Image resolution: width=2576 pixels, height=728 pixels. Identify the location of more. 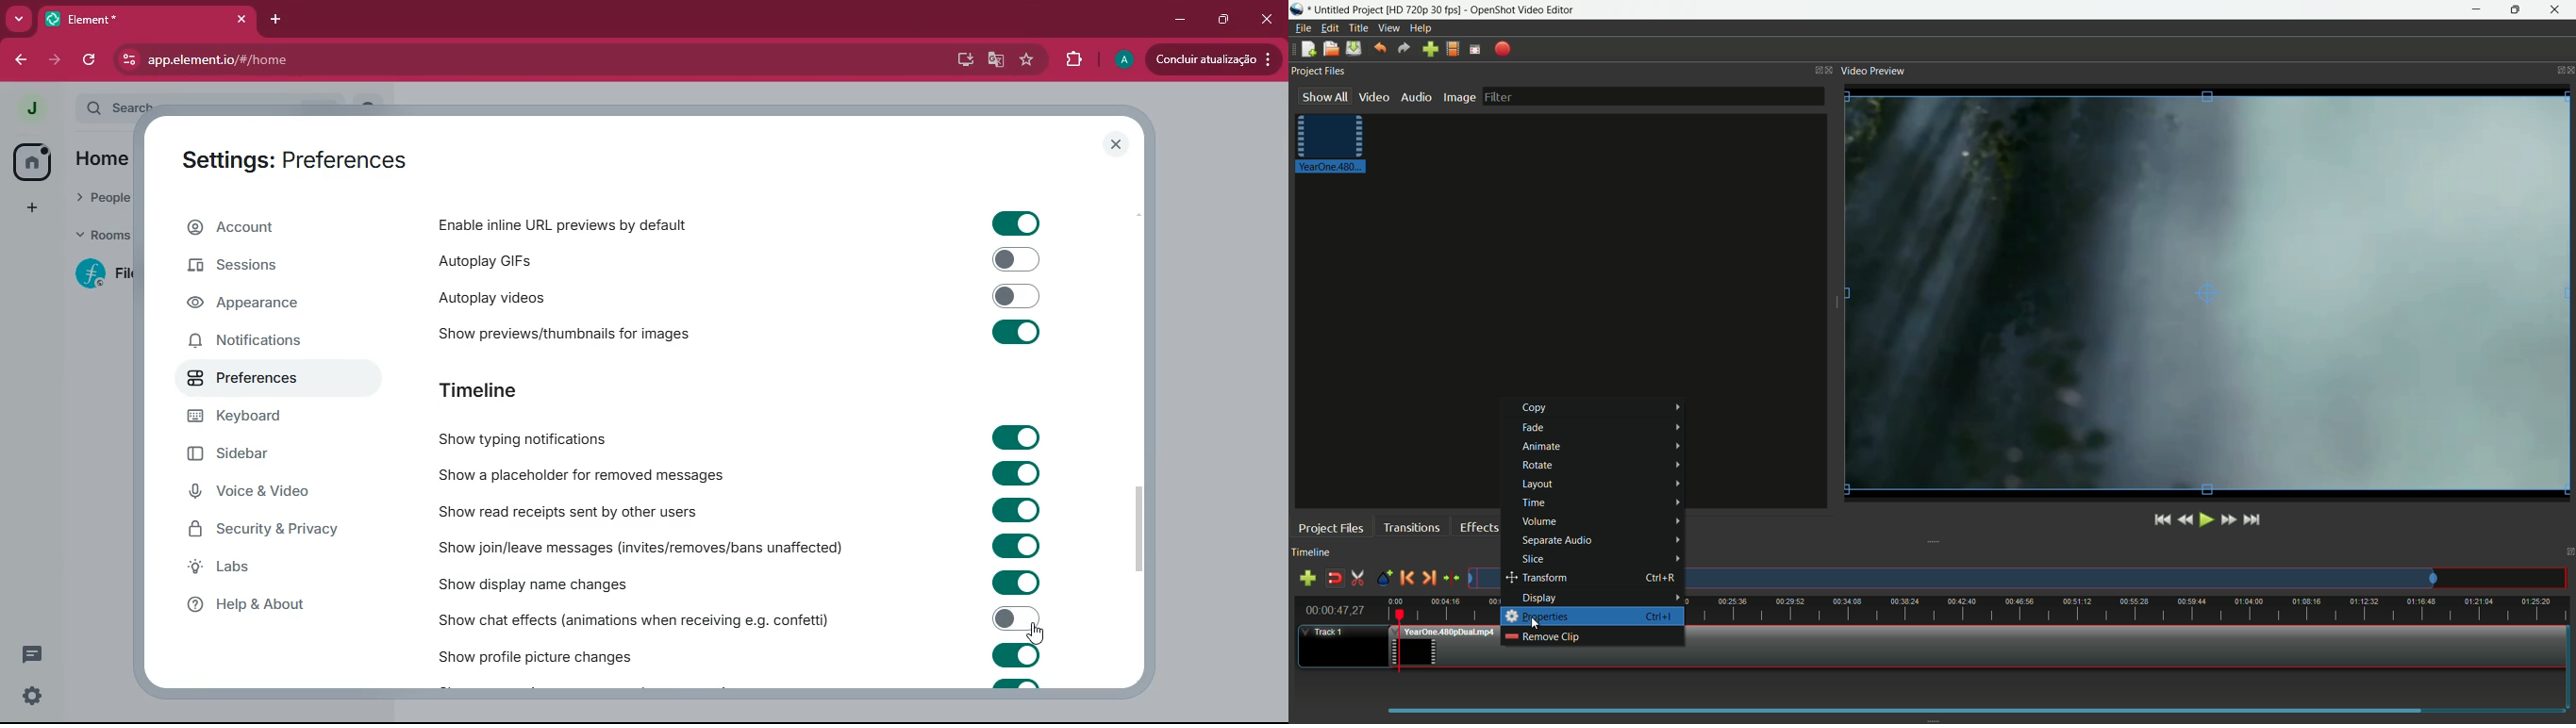
(30, 206).